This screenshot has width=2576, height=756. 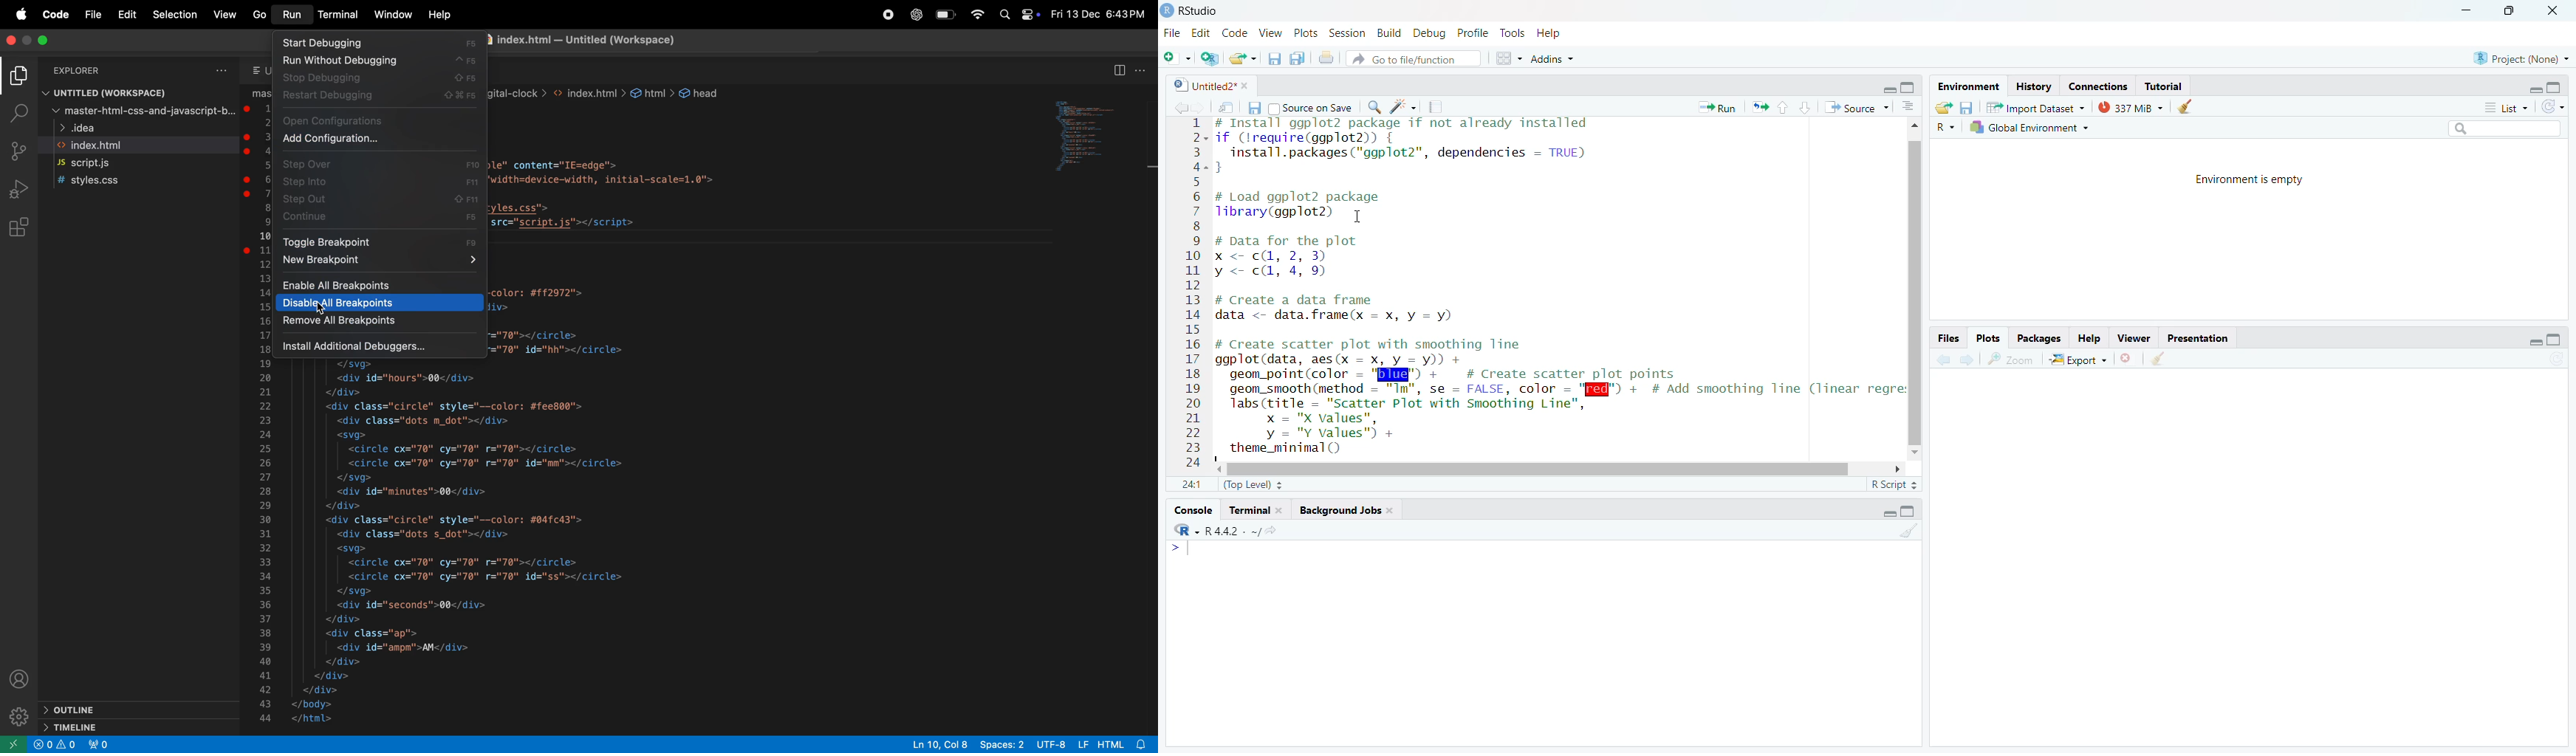 What do you see at coordinates (381, 219) in the screenshot?
I see `contribute` at bounding box center [381, 219].